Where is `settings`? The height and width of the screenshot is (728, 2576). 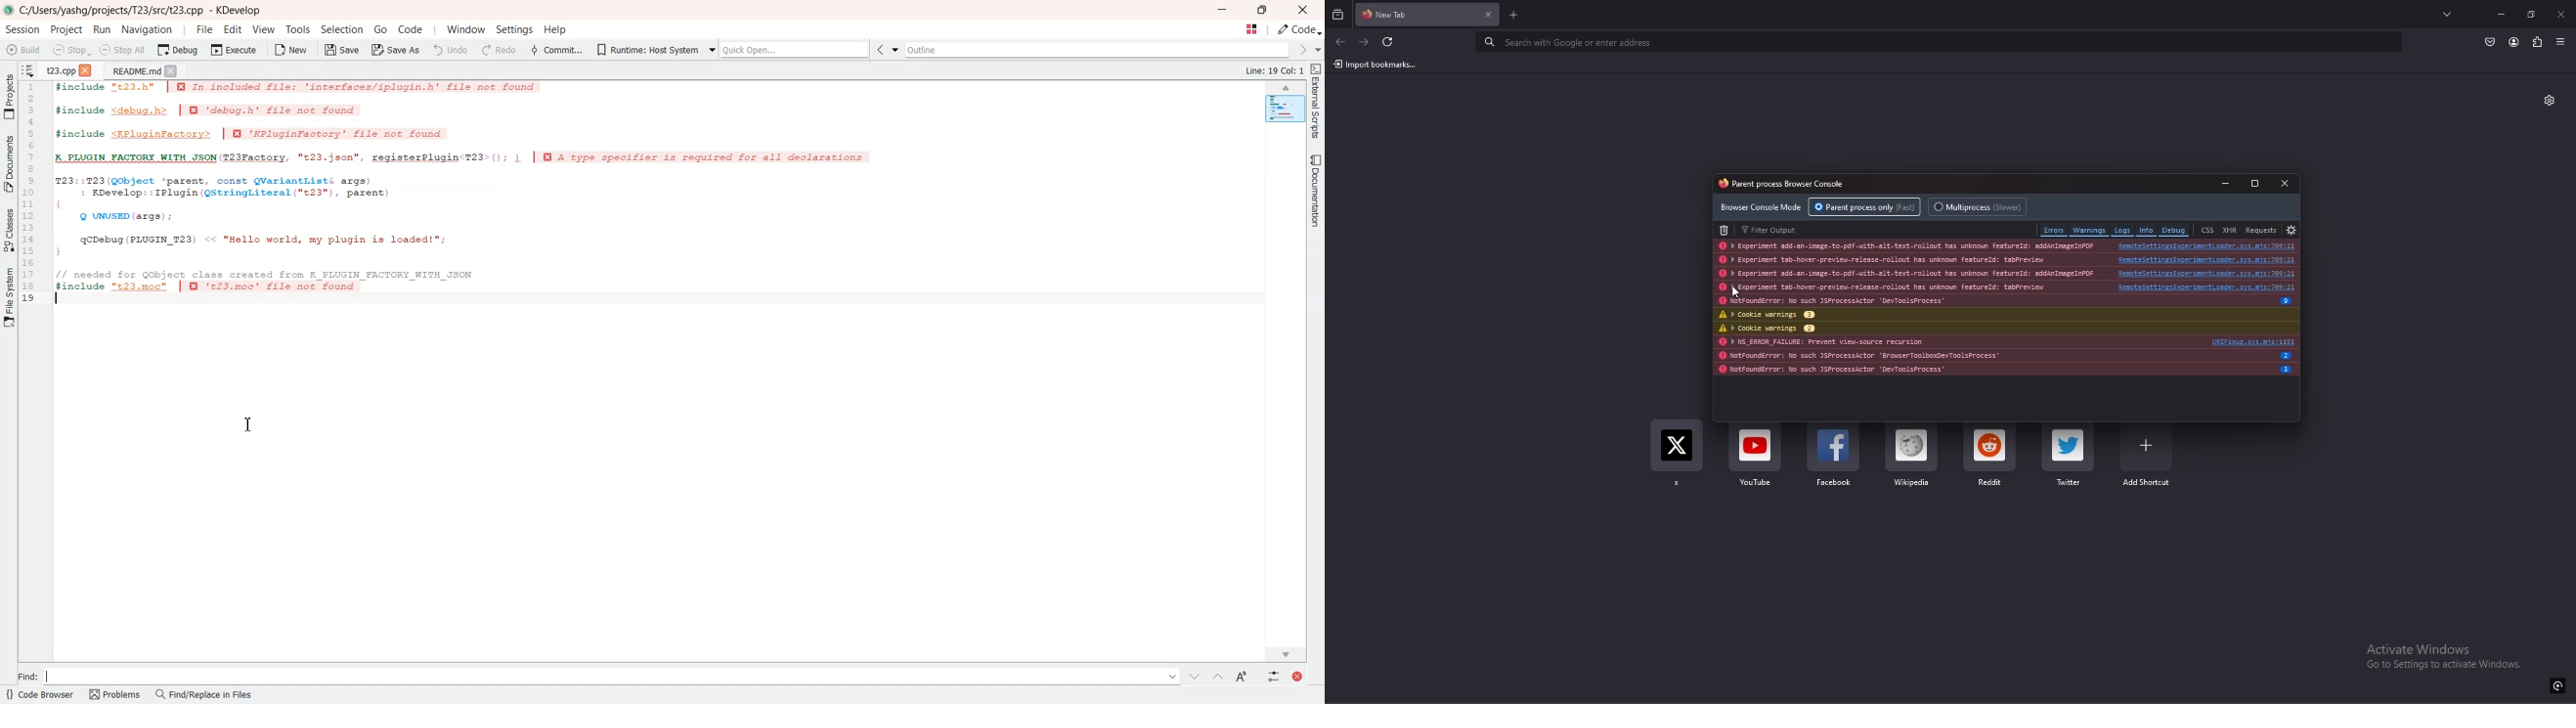
settings is located at coordinates (2291, 230).